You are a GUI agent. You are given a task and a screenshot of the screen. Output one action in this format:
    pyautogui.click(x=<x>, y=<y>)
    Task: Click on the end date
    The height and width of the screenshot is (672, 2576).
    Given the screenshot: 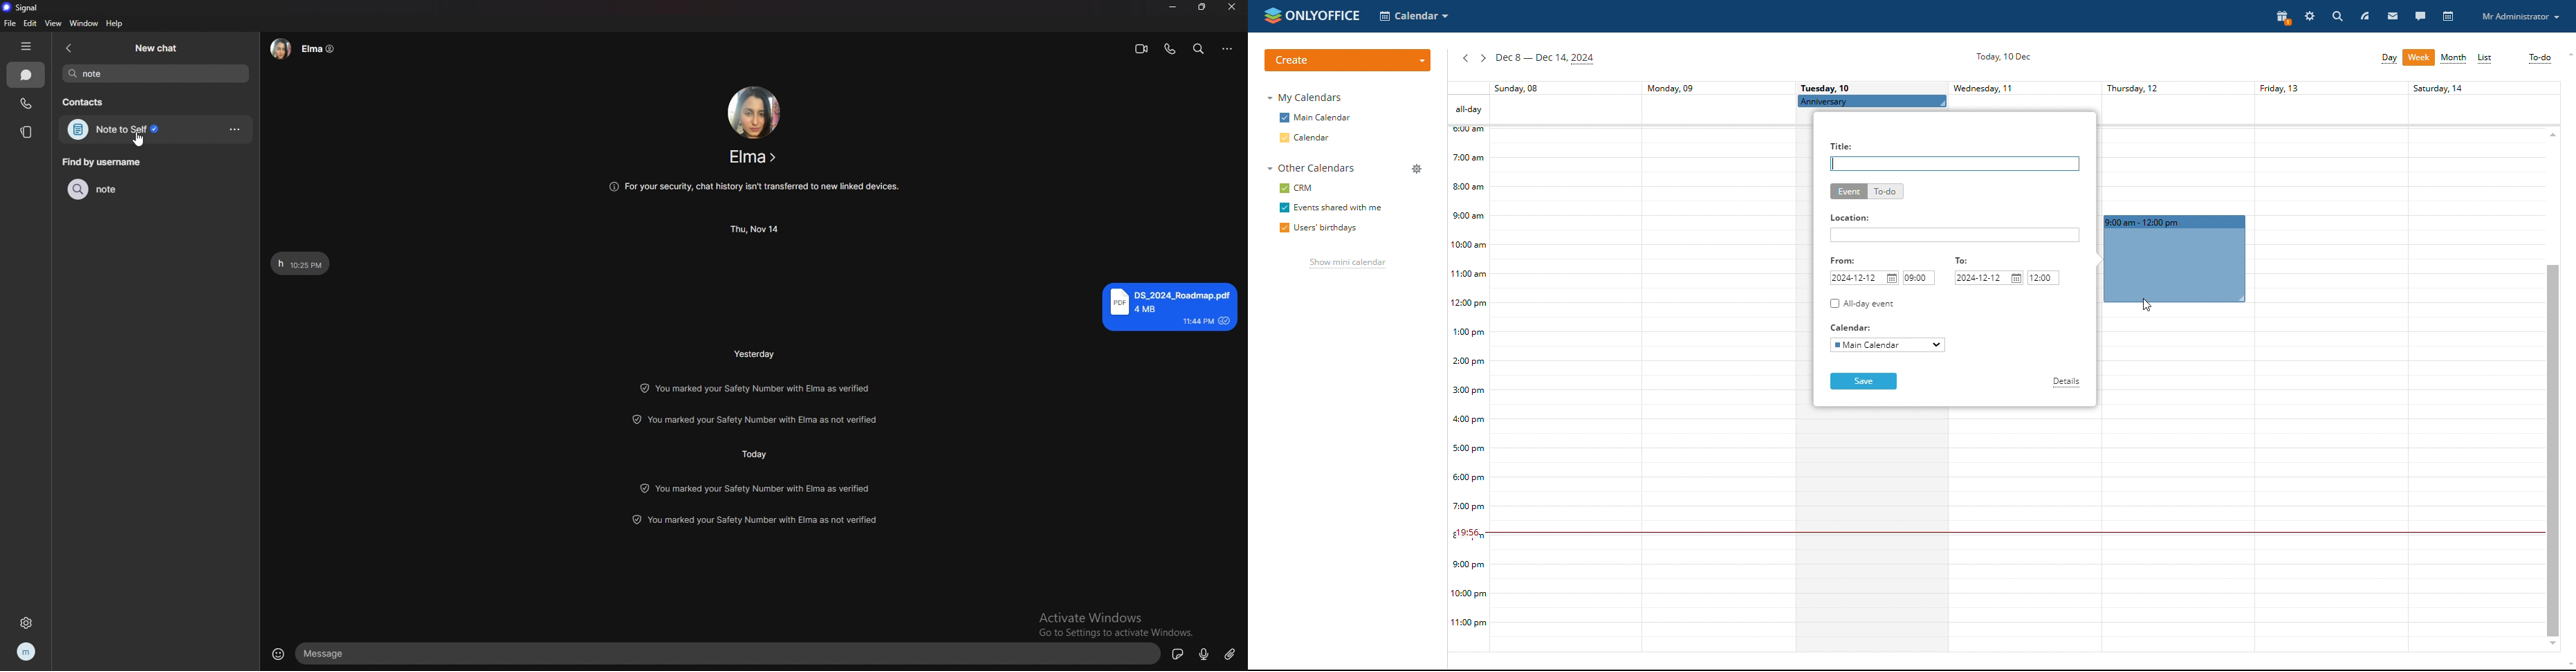 What is the action you would take?
    pyautogui.click(x=1989, y=278)
    